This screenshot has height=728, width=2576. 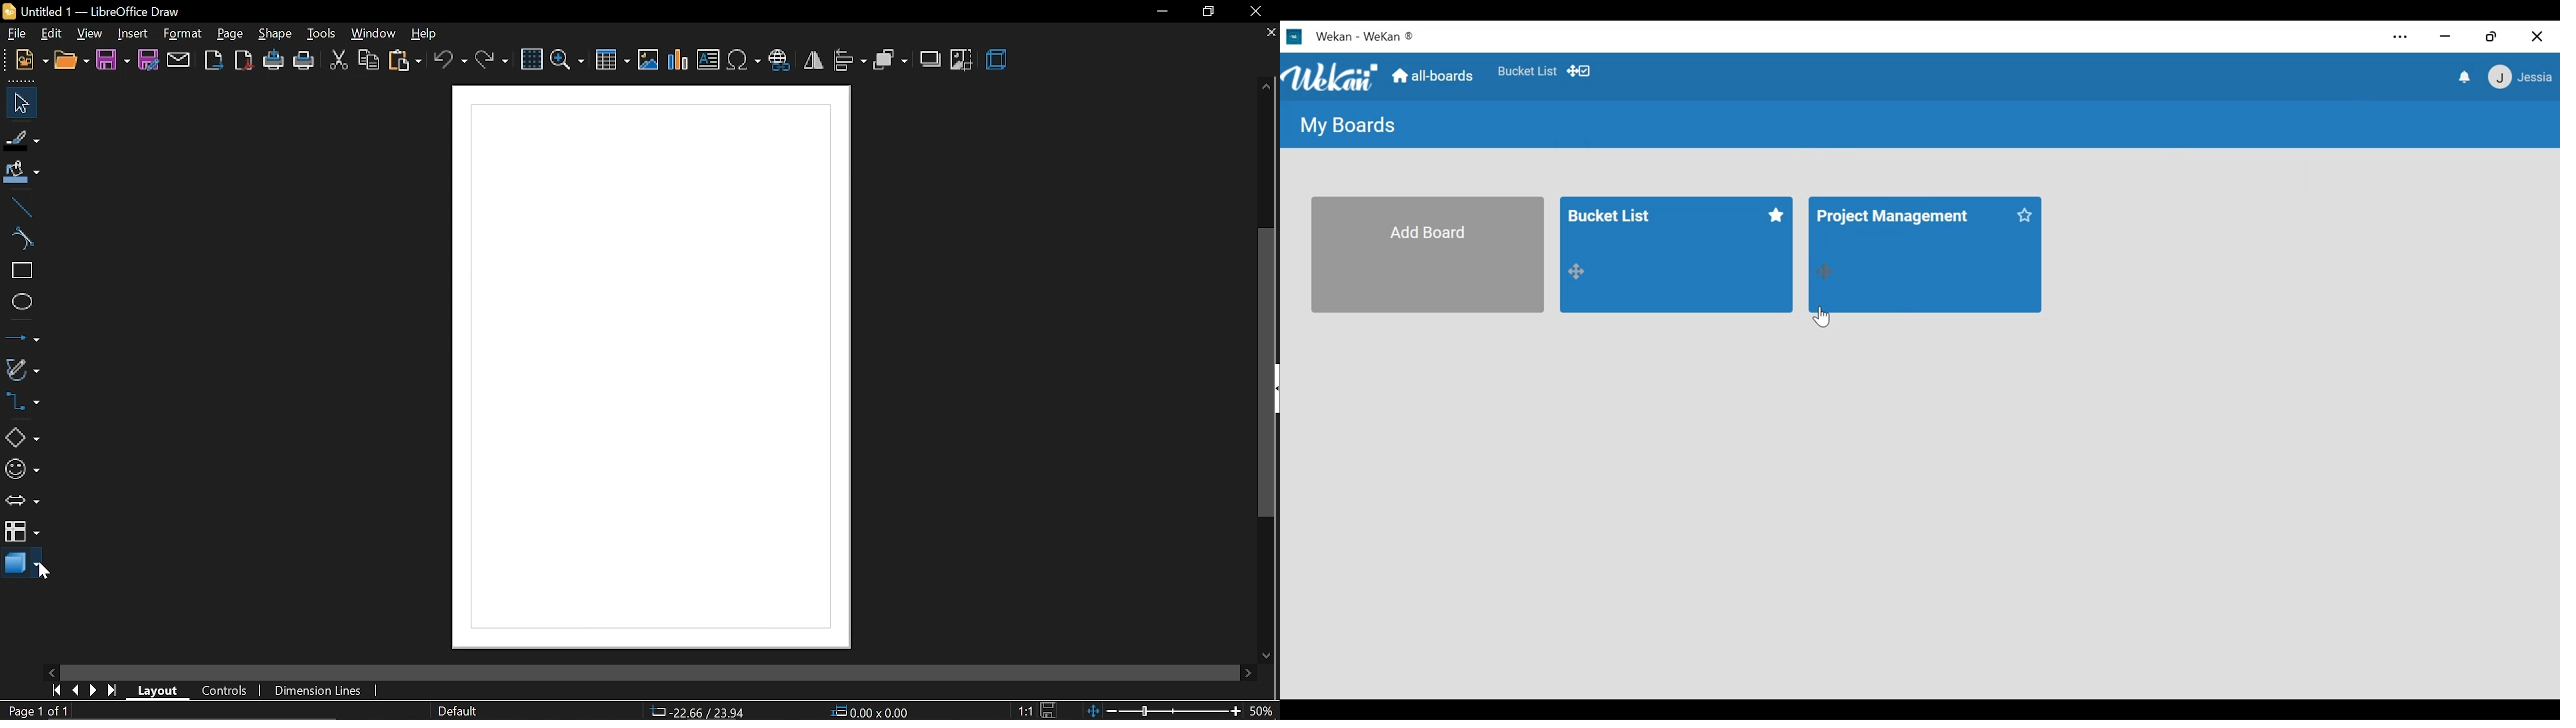 What do you see at coordinates (35, 711) in the screenshot?
I see `Page 1 of 1` at bounding box center [35, 711].